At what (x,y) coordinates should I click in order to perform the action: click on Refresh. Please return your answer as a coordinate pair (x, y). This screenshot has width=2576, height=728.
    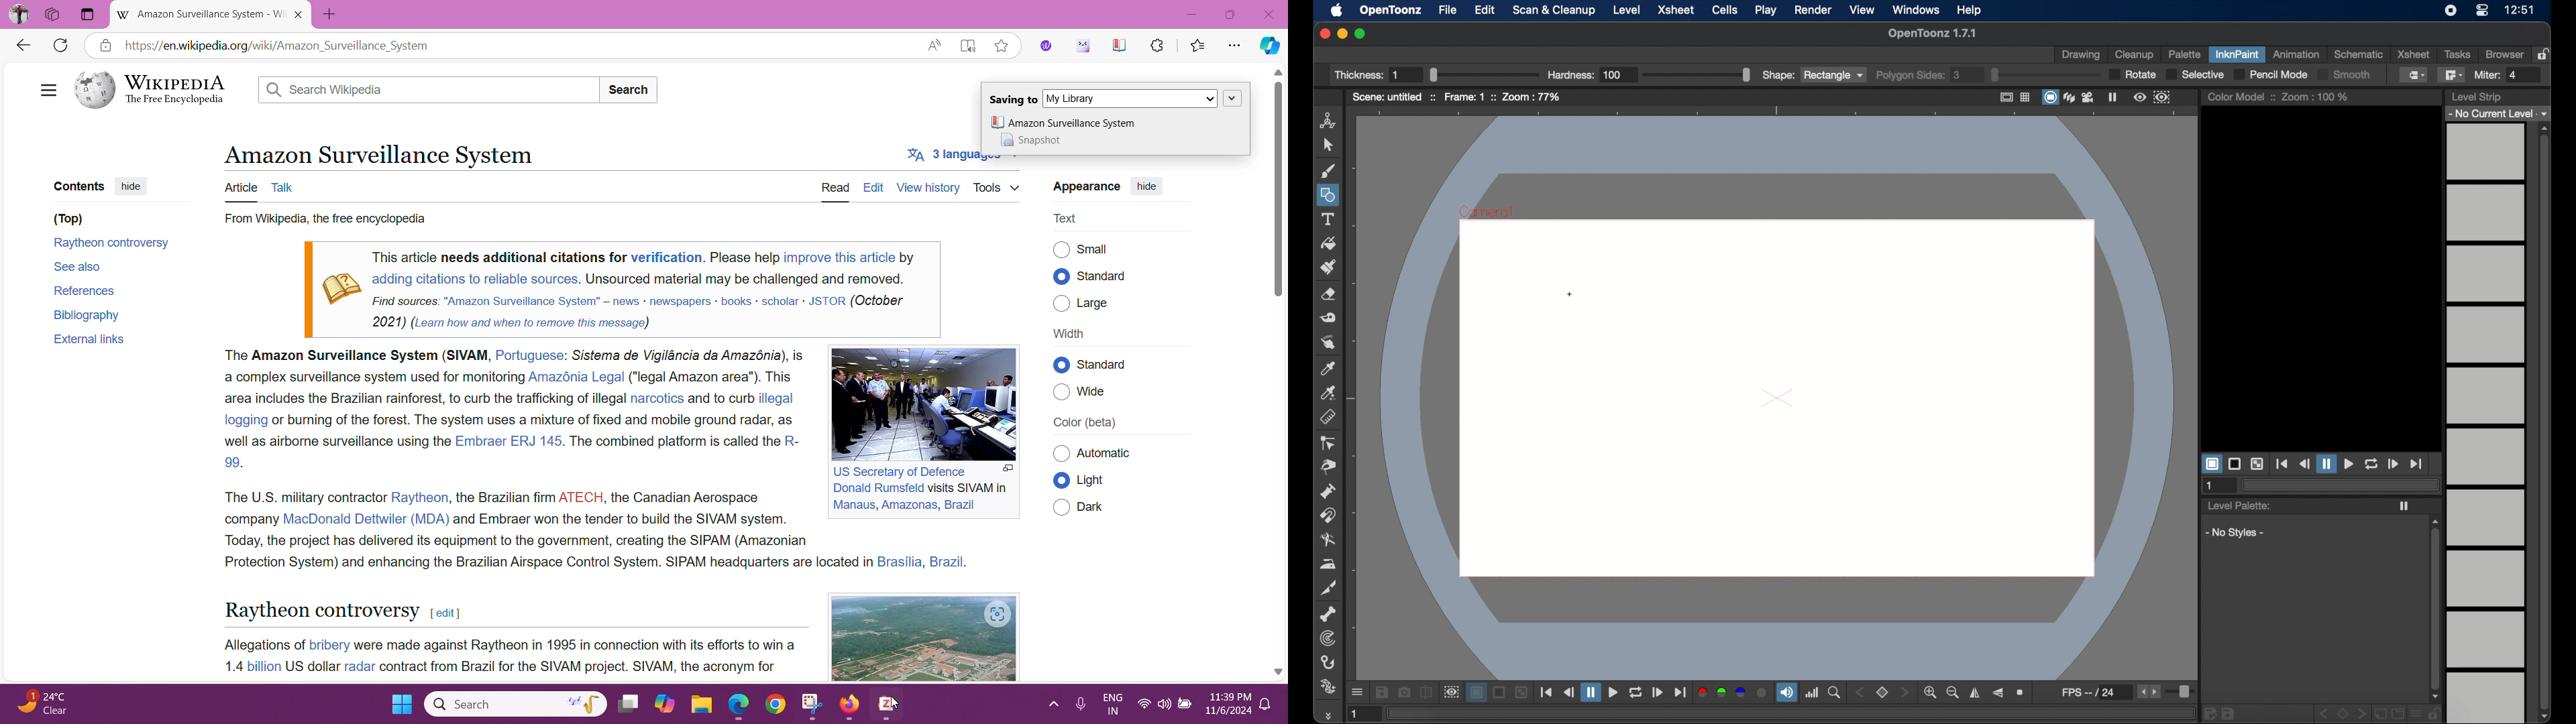
    Looking at the image, I should click on (60, 46).